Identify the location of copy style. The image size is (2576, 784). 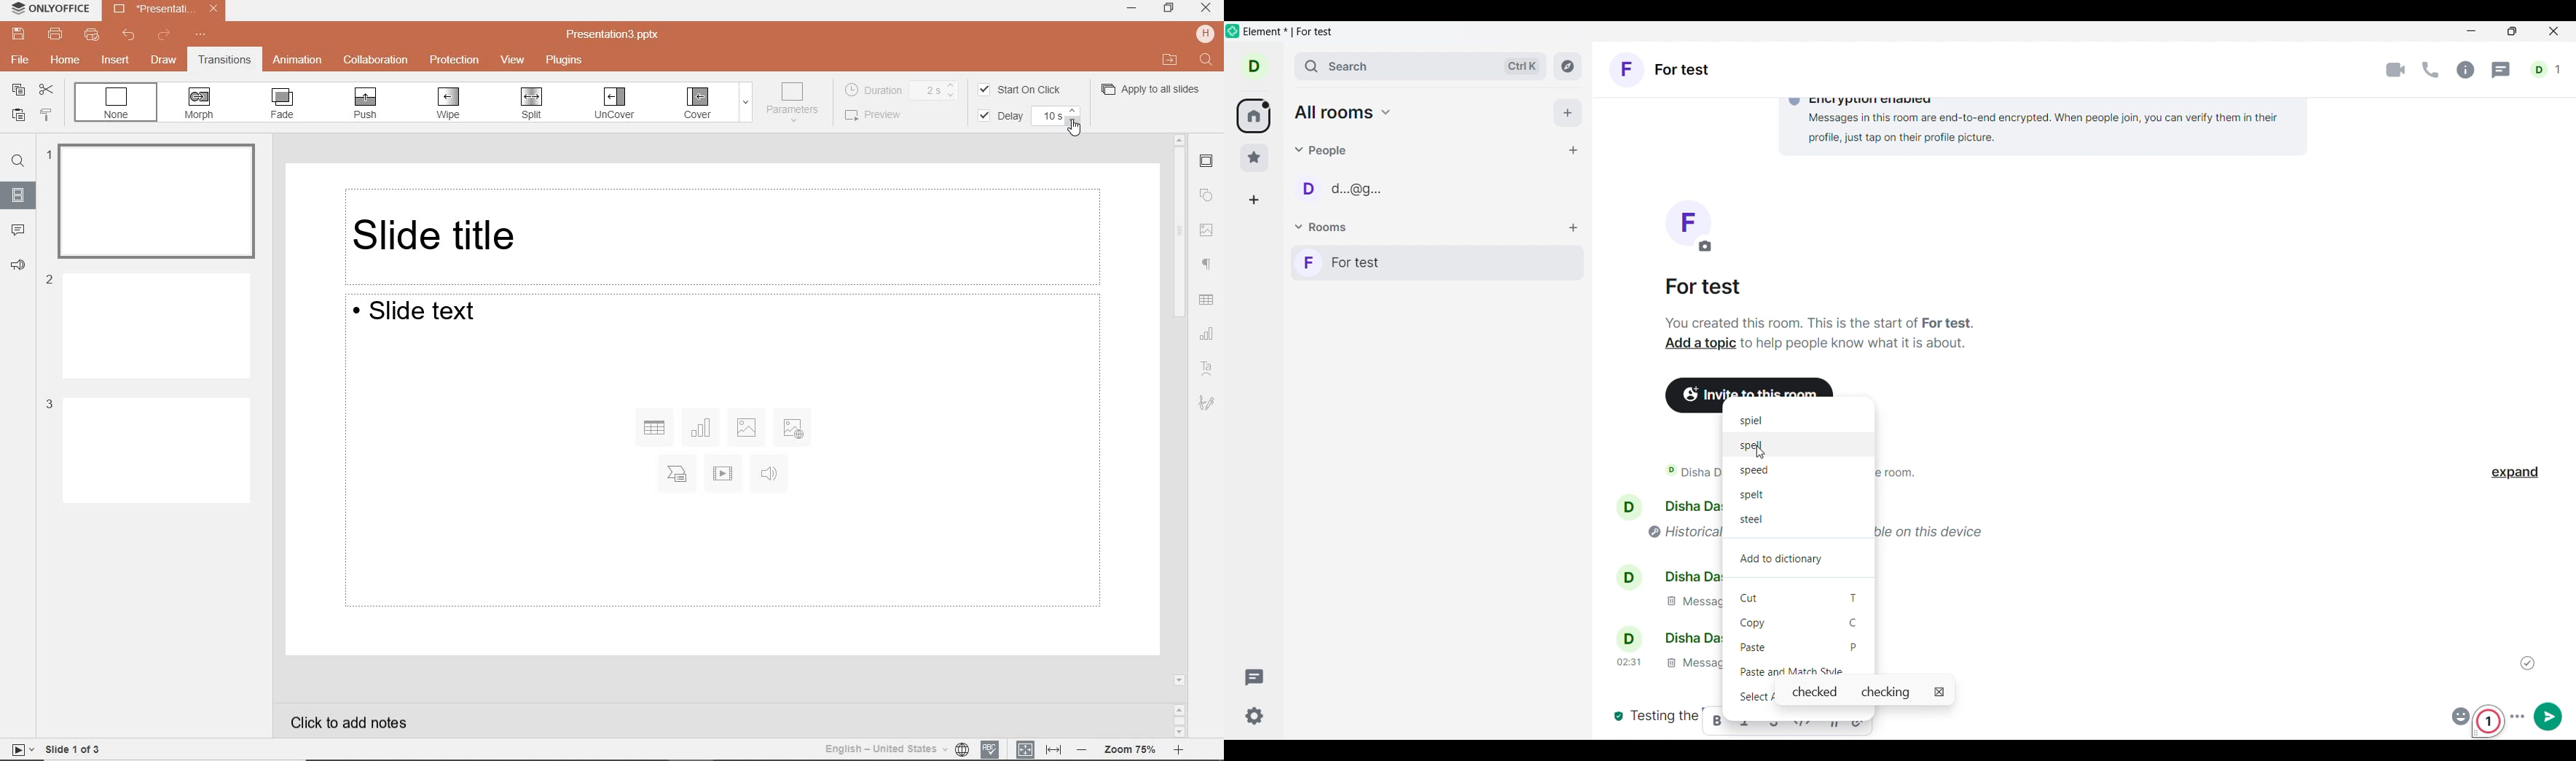
(44, 116).